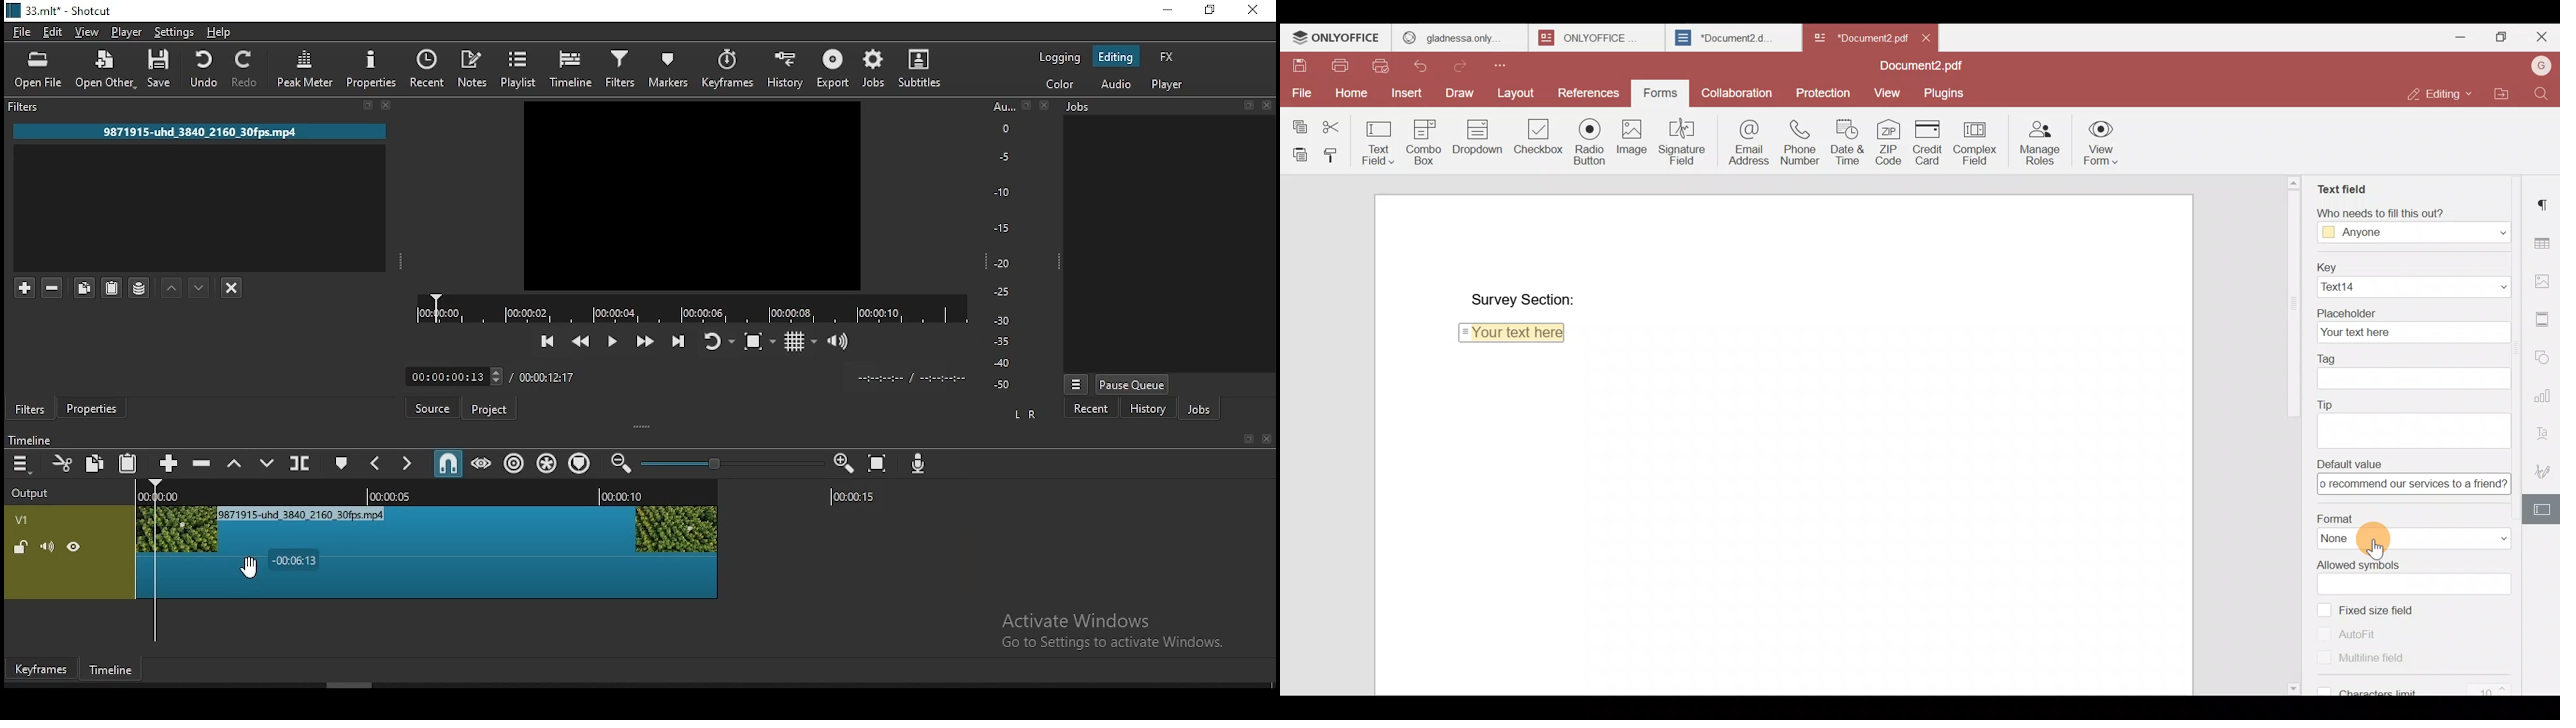 This screenshot has height=728, width=2576. Describe the element at coordinates (30, 409) in the screenshot. I see `filters` at that location.